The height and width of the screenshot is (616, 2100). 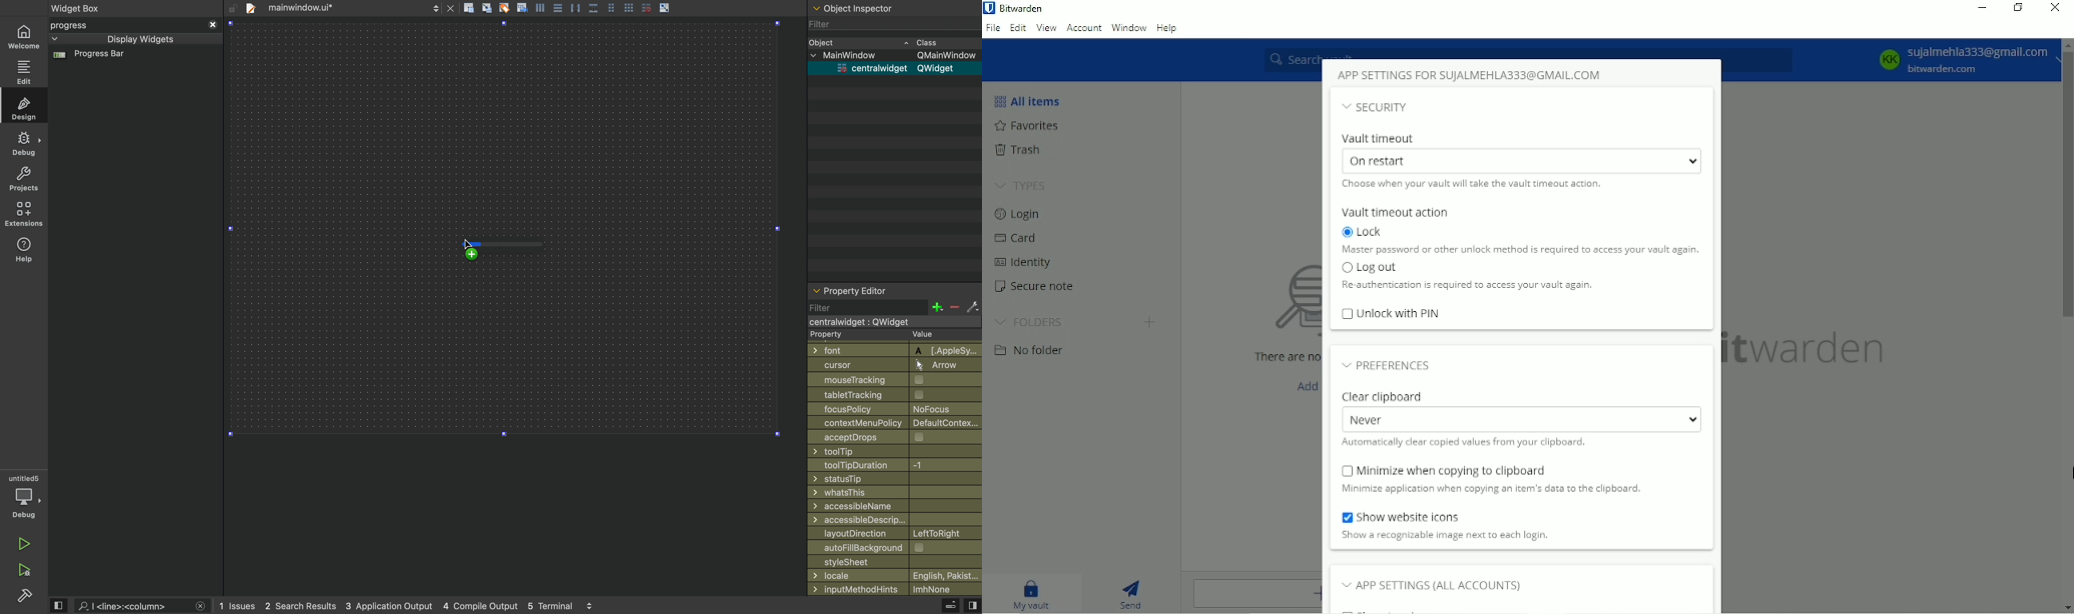 What do you see at coordinates (894, 588) in the screenshot?
I see `inputmethodhints` at bounding box center [894, 588].